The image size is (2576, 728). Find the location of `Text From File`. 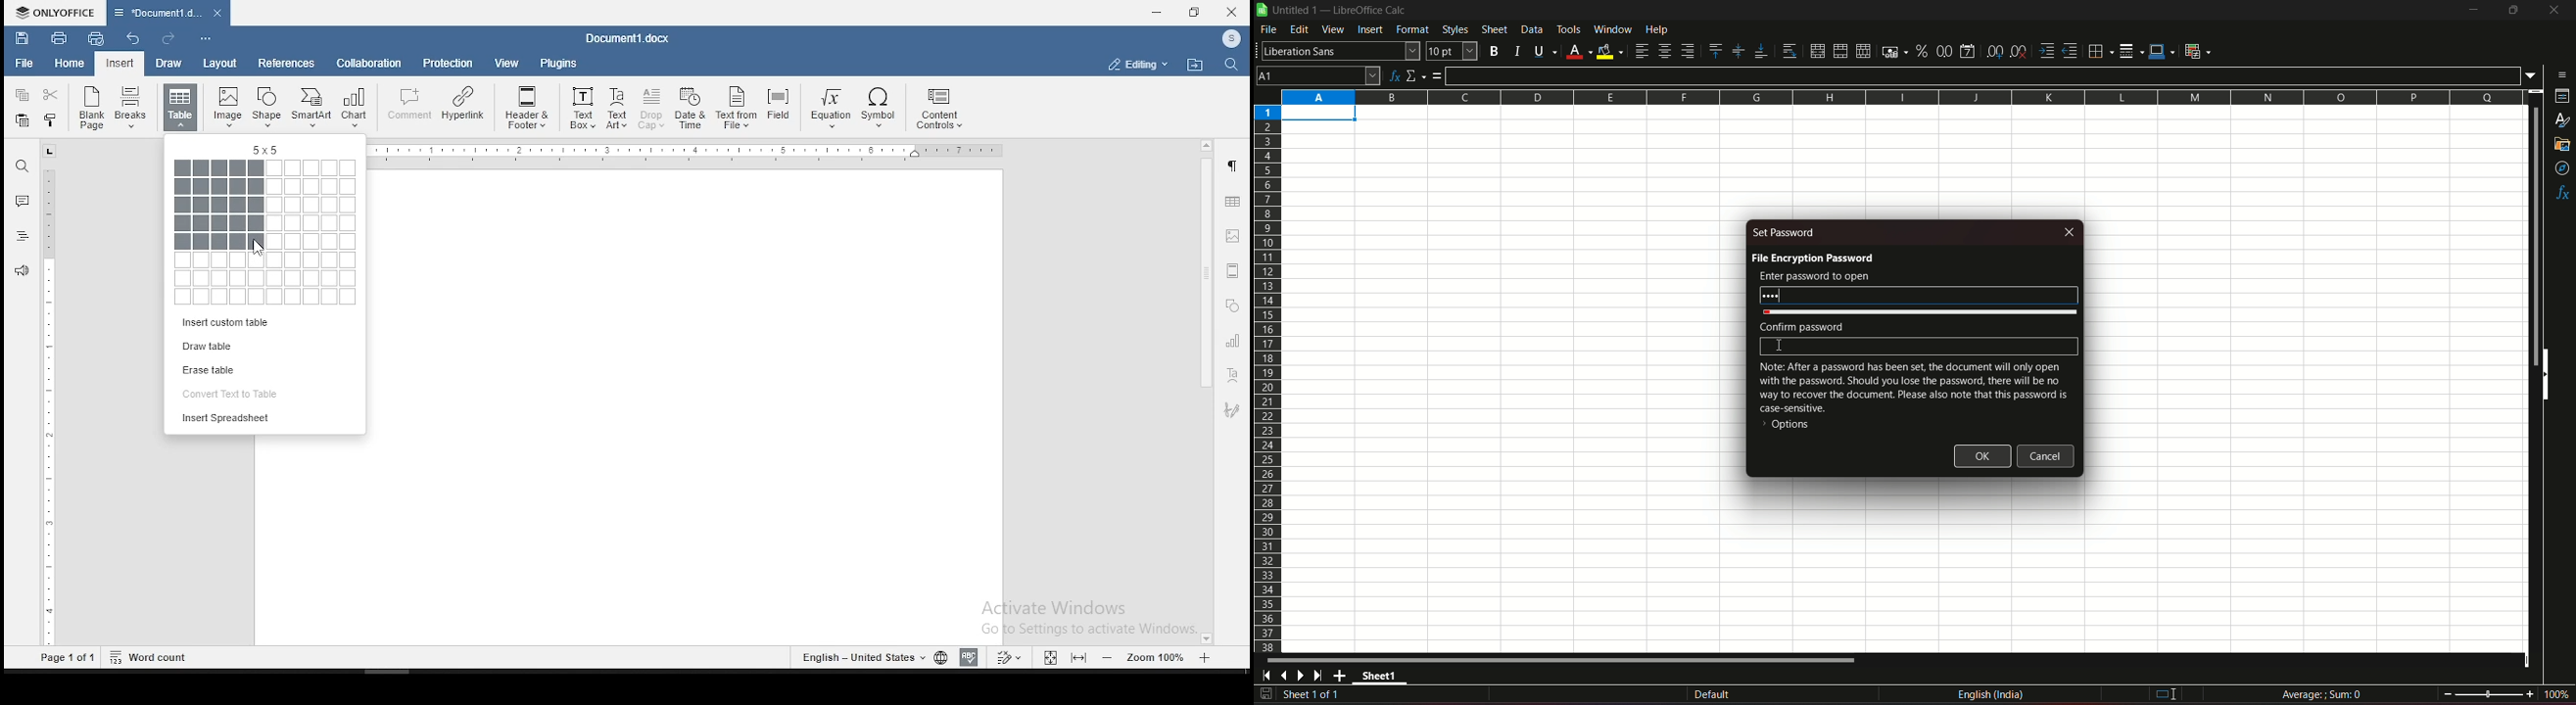

Text From File is located at coordinates (736, 110).